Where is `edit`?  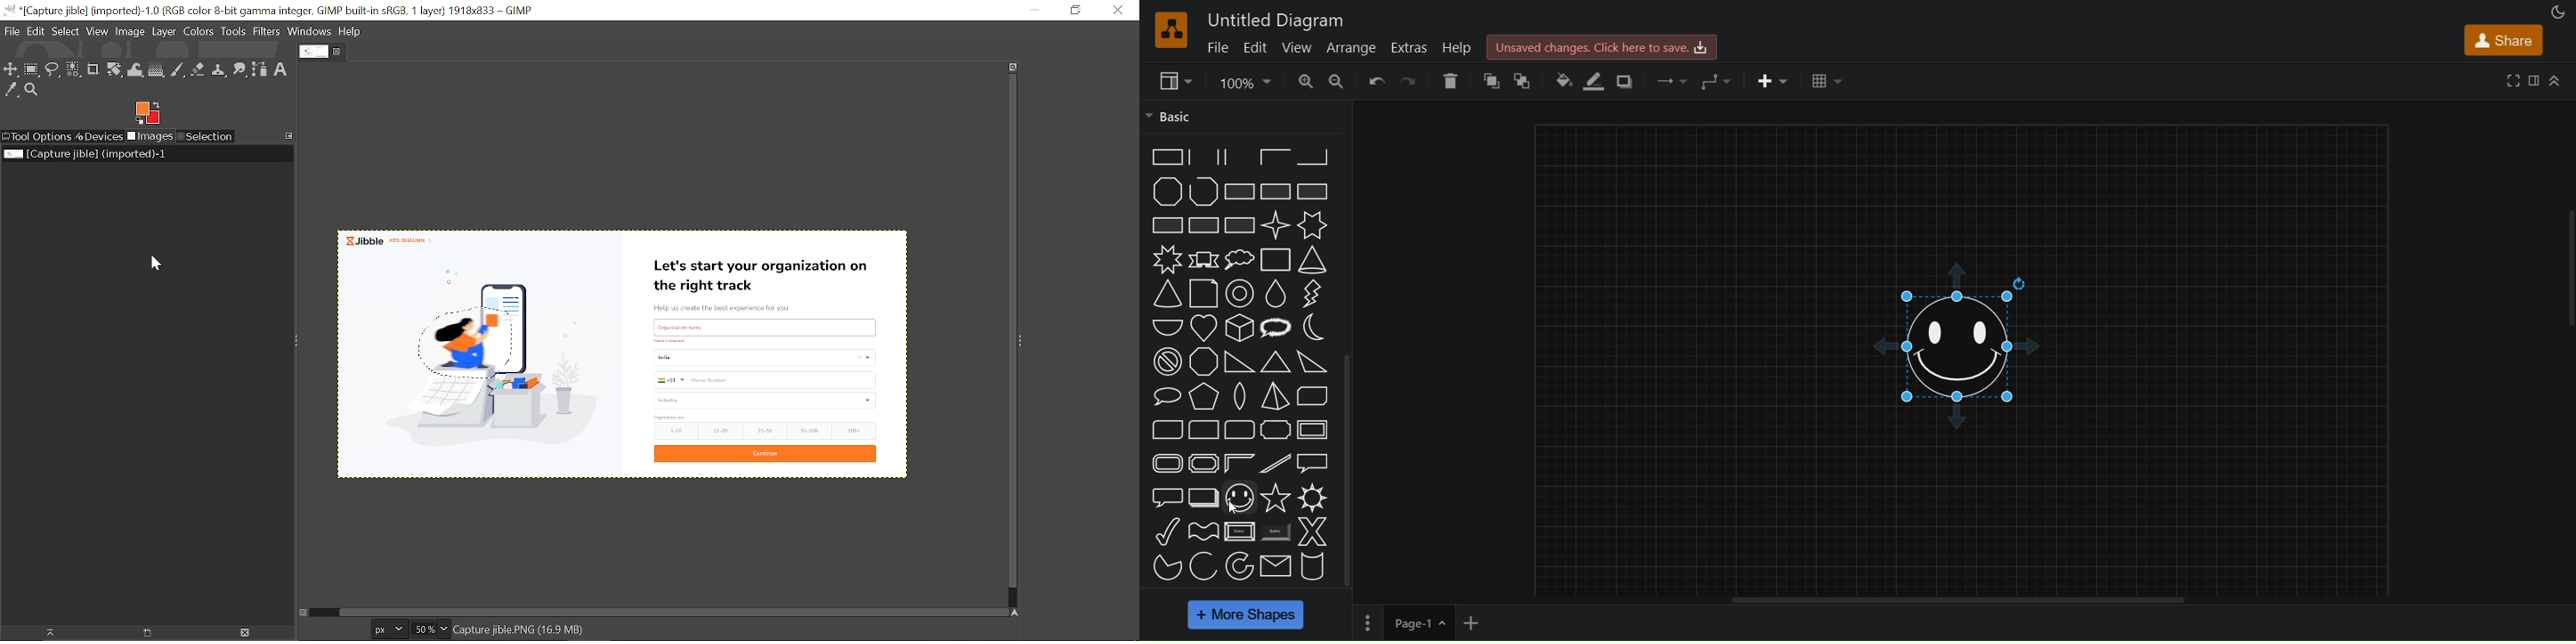 edit is located at coordinates (1255, 46).